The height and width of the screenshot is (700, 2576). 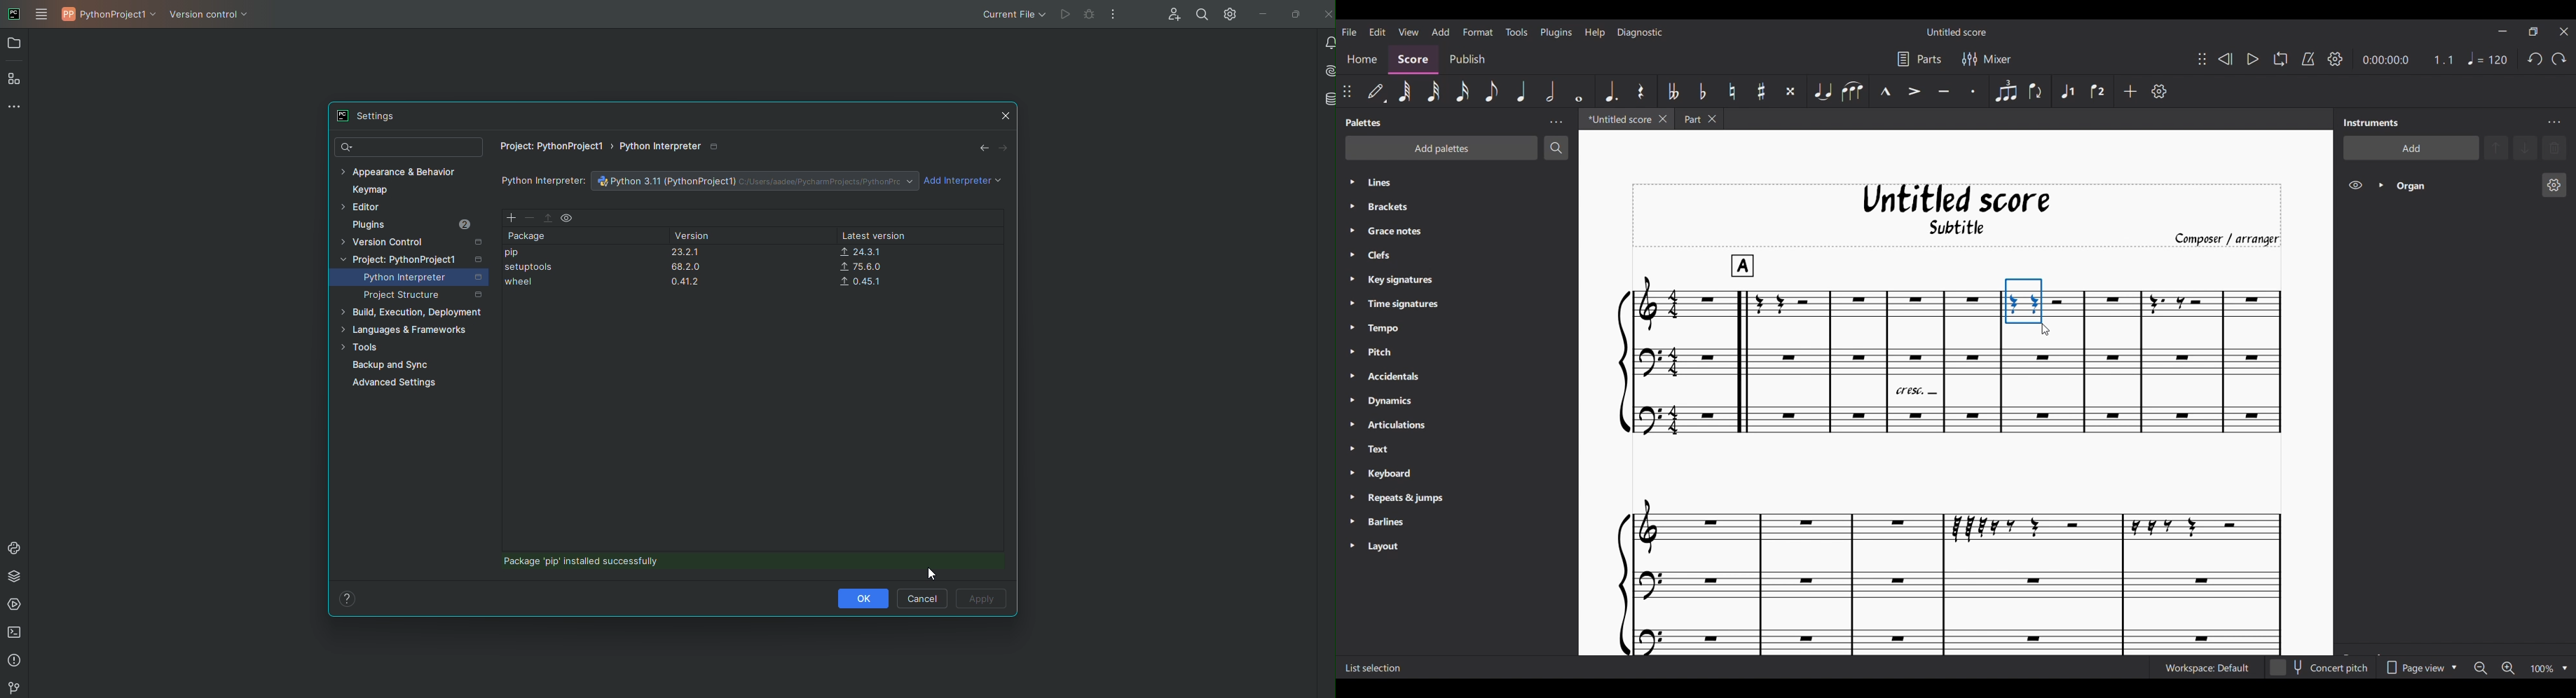 What do you see at coordinates (1619, 119) in the screenshot?
I see `Current tab, highlighted` at bounding box center [1619, 119].